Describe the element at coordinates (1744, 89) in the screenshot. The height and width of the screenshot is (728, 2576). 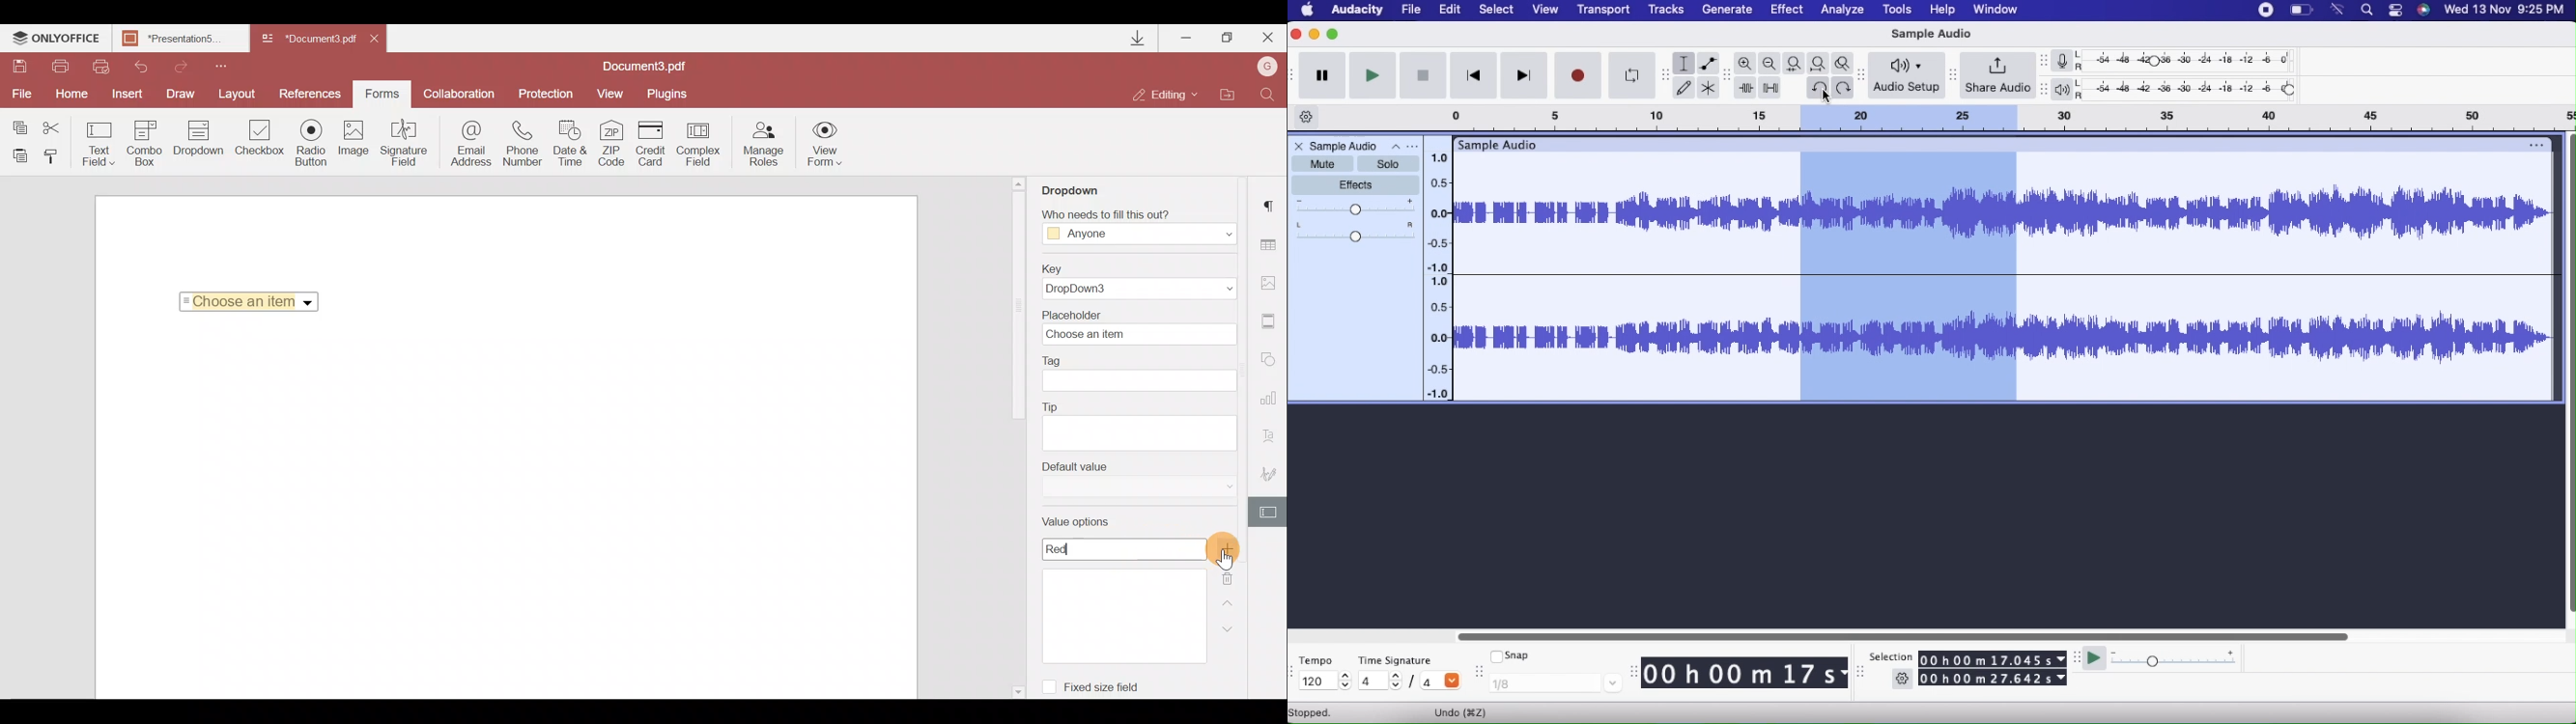
I see `Trim audio outside selection` at that location.